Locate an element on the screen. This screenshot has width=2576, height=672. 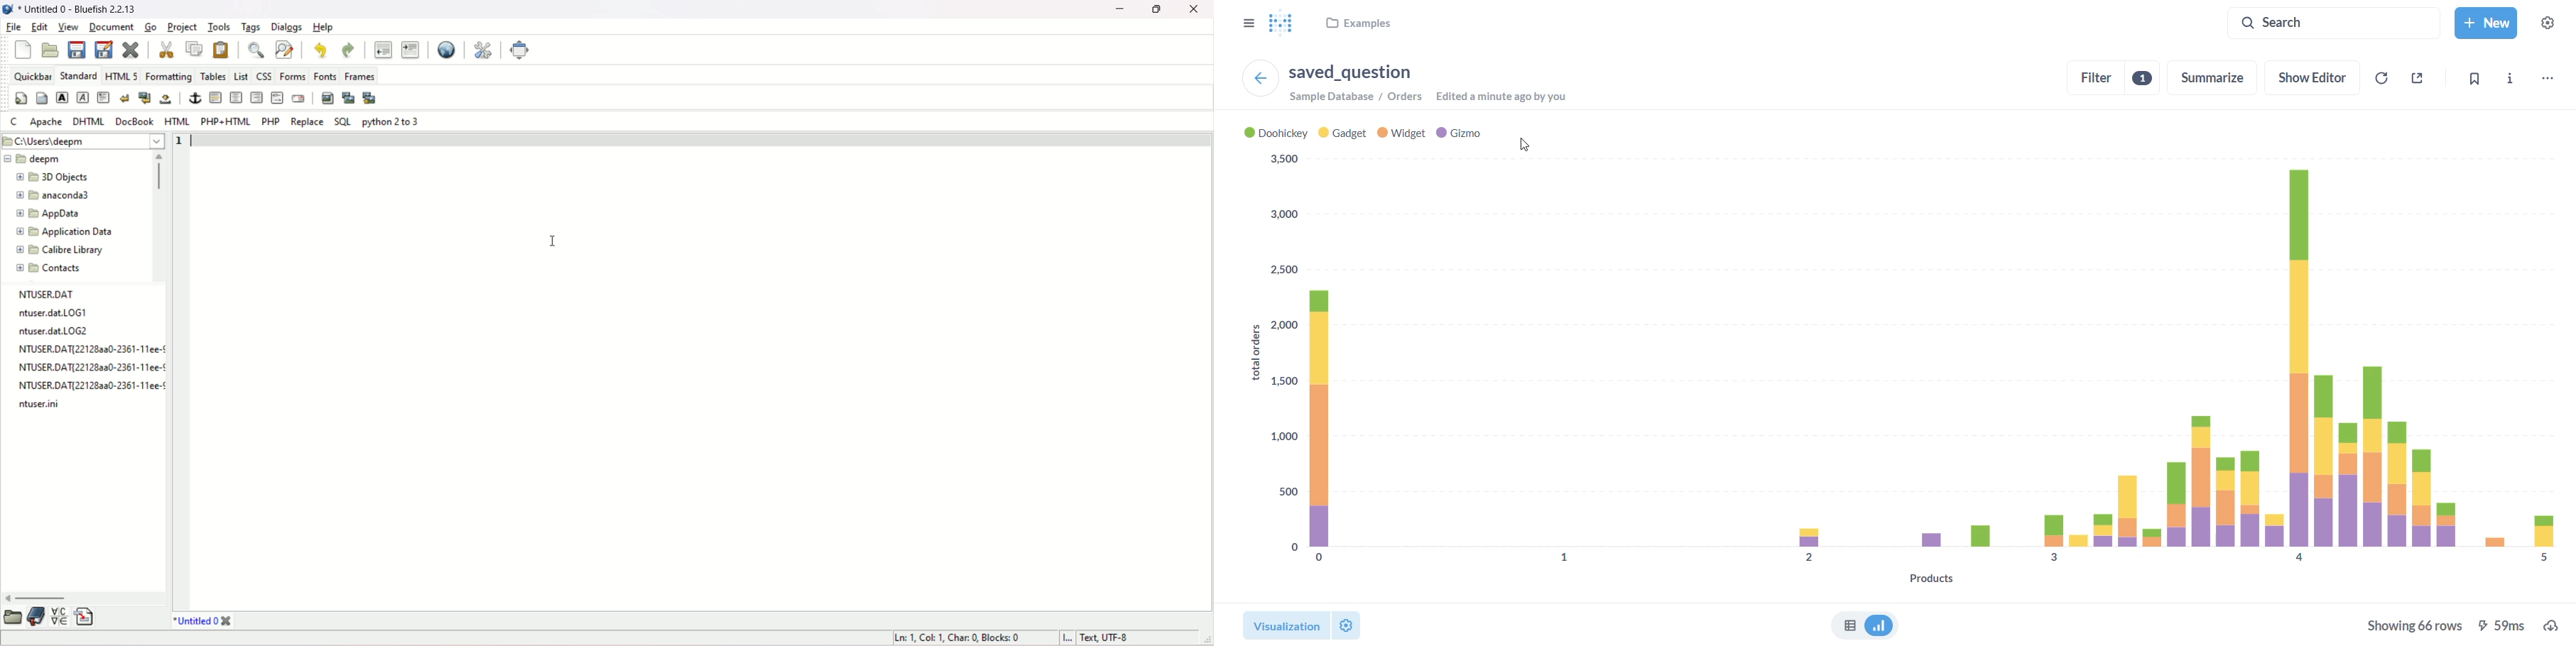
folder name is located at coordinates (71, 267).